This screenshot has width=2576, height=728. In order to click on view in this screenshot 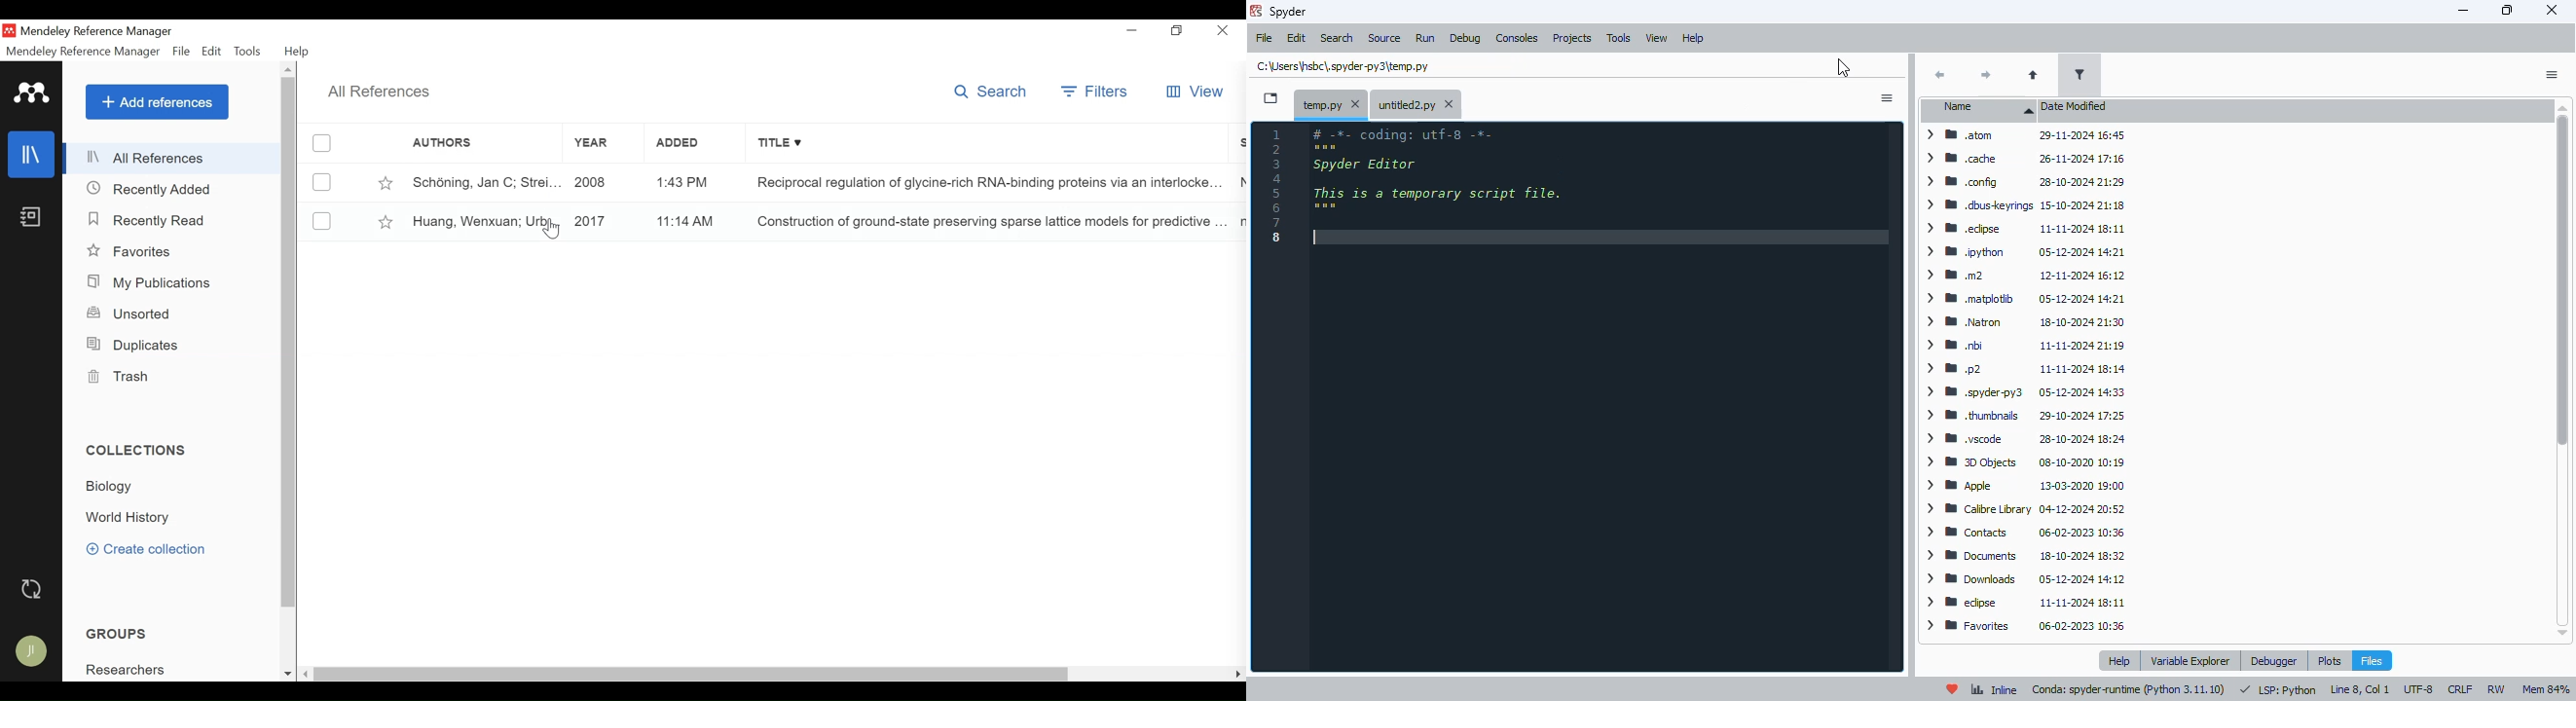, I will do `click(1657, 39)`.